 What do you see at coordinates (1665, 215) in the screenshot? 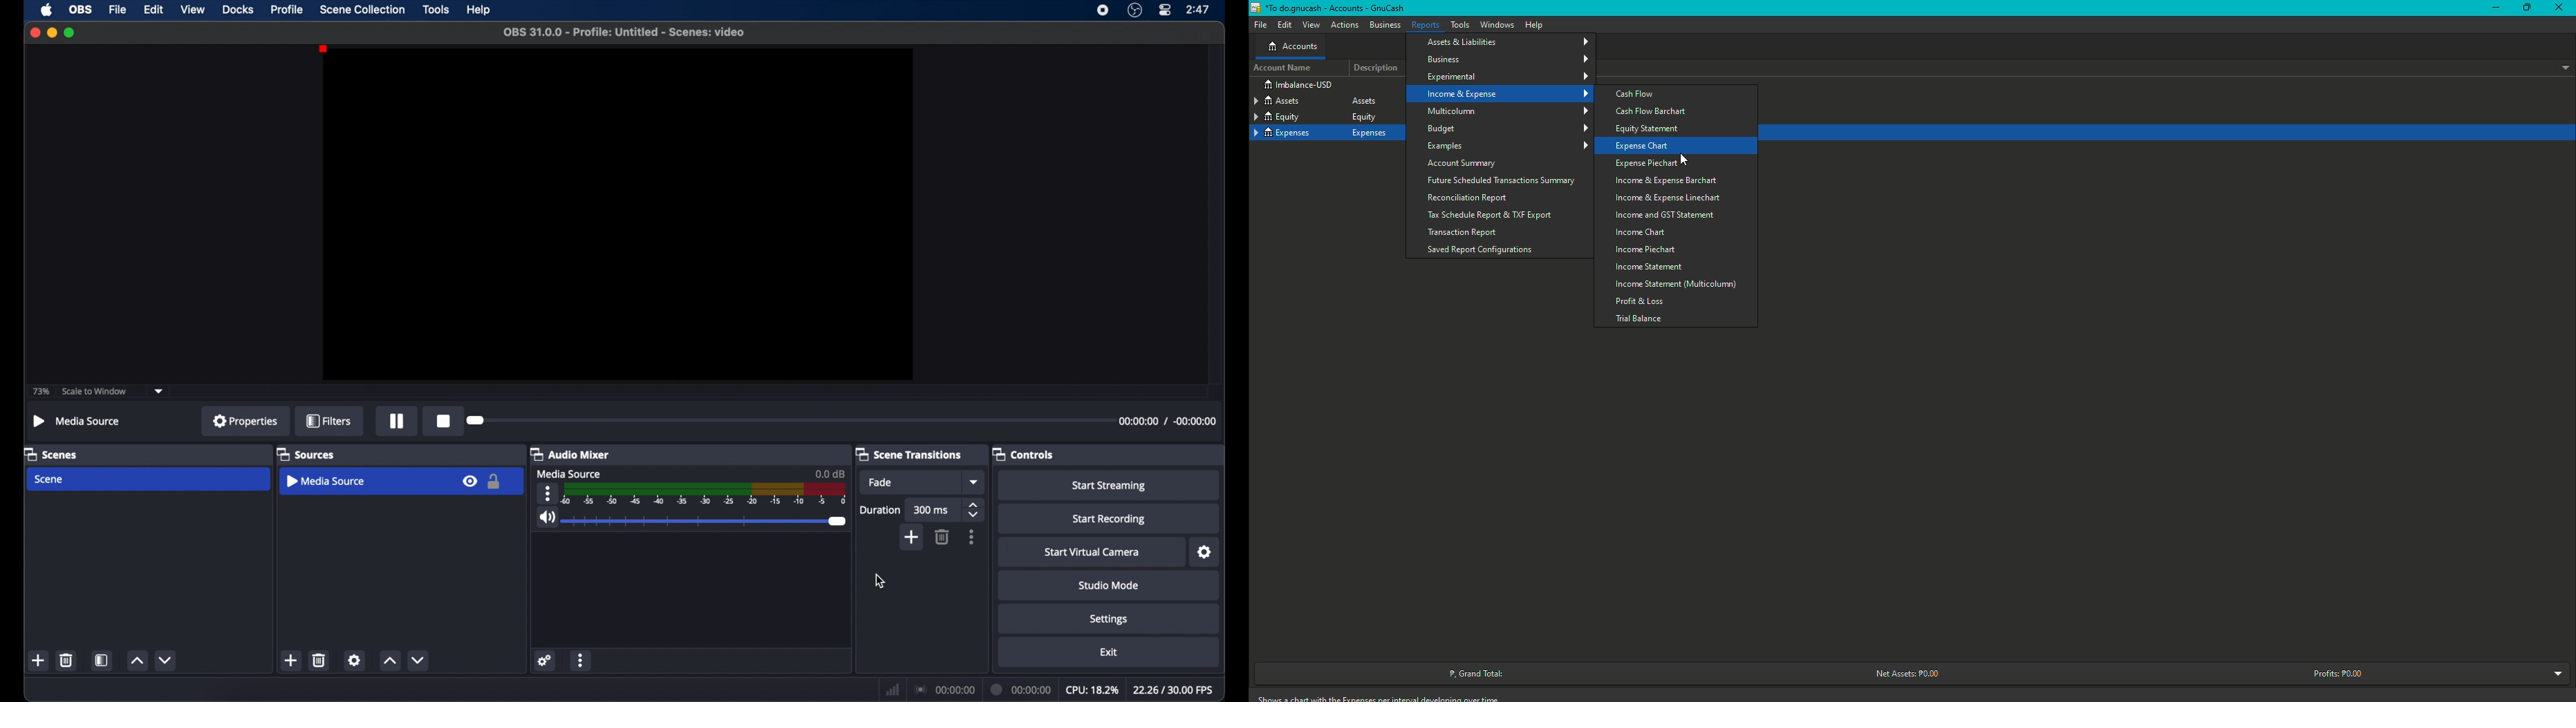
I see `Income and GST Statement` at bounding box center [1665, 215].